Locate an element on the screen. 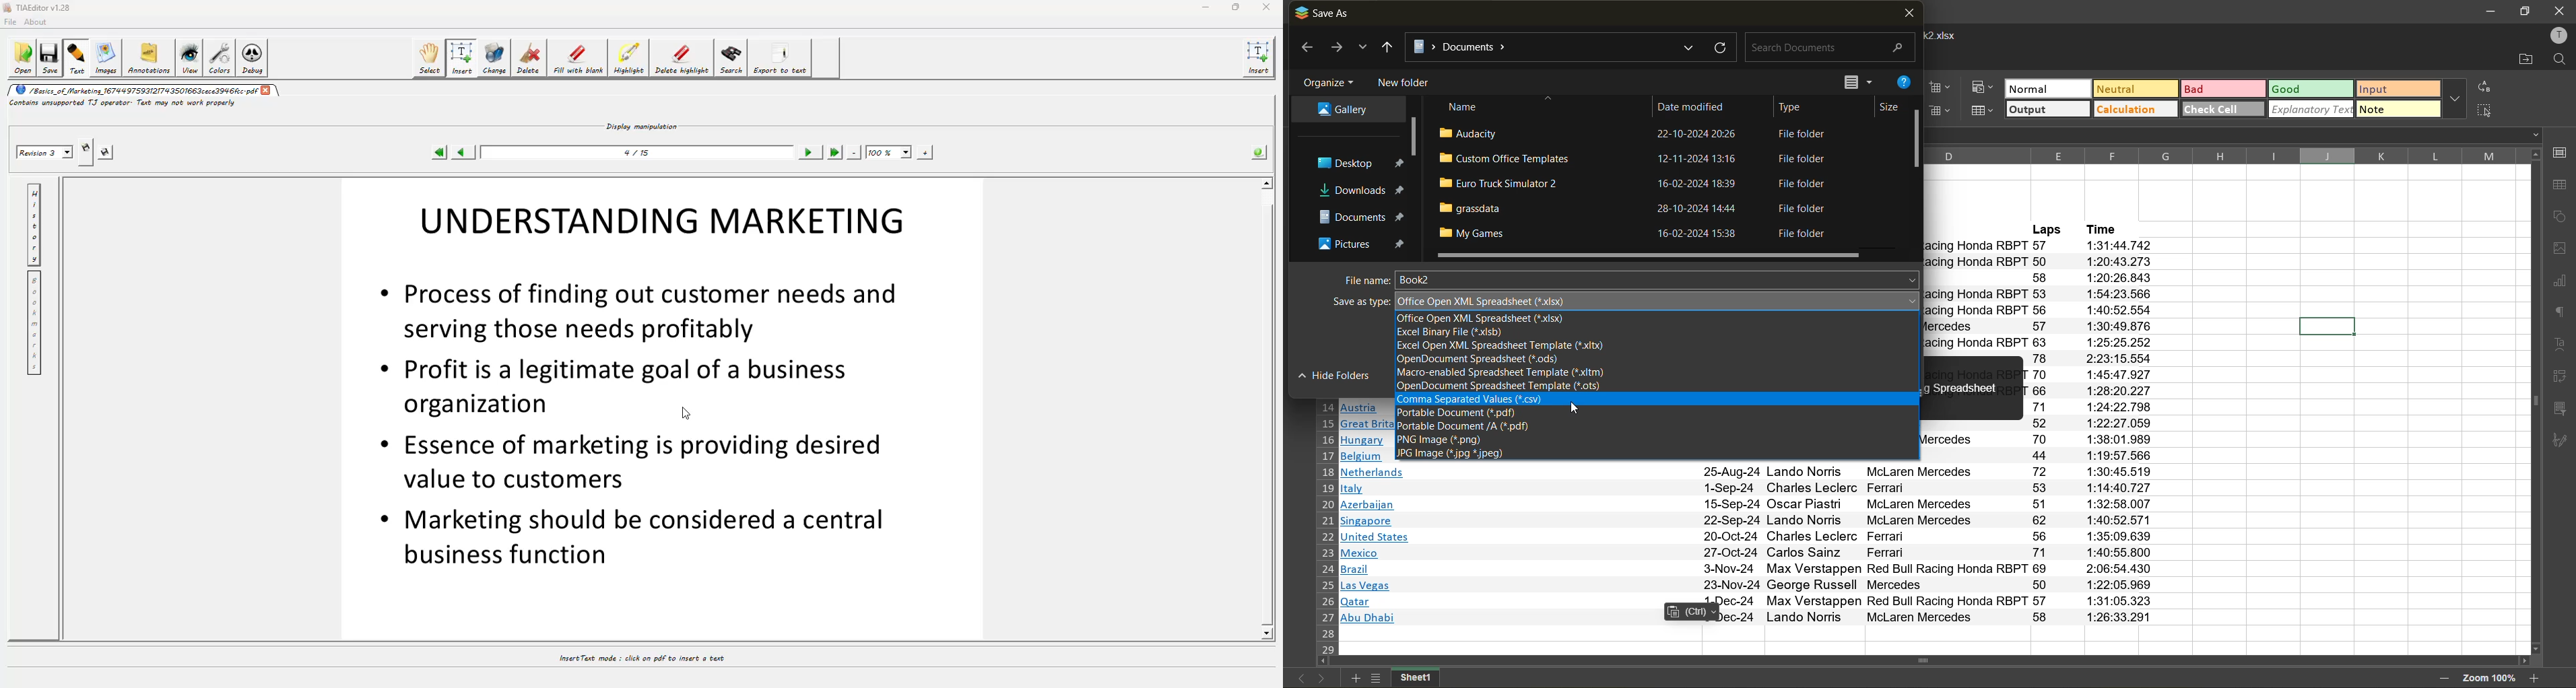  text info is located at coordinates (1747, 488).